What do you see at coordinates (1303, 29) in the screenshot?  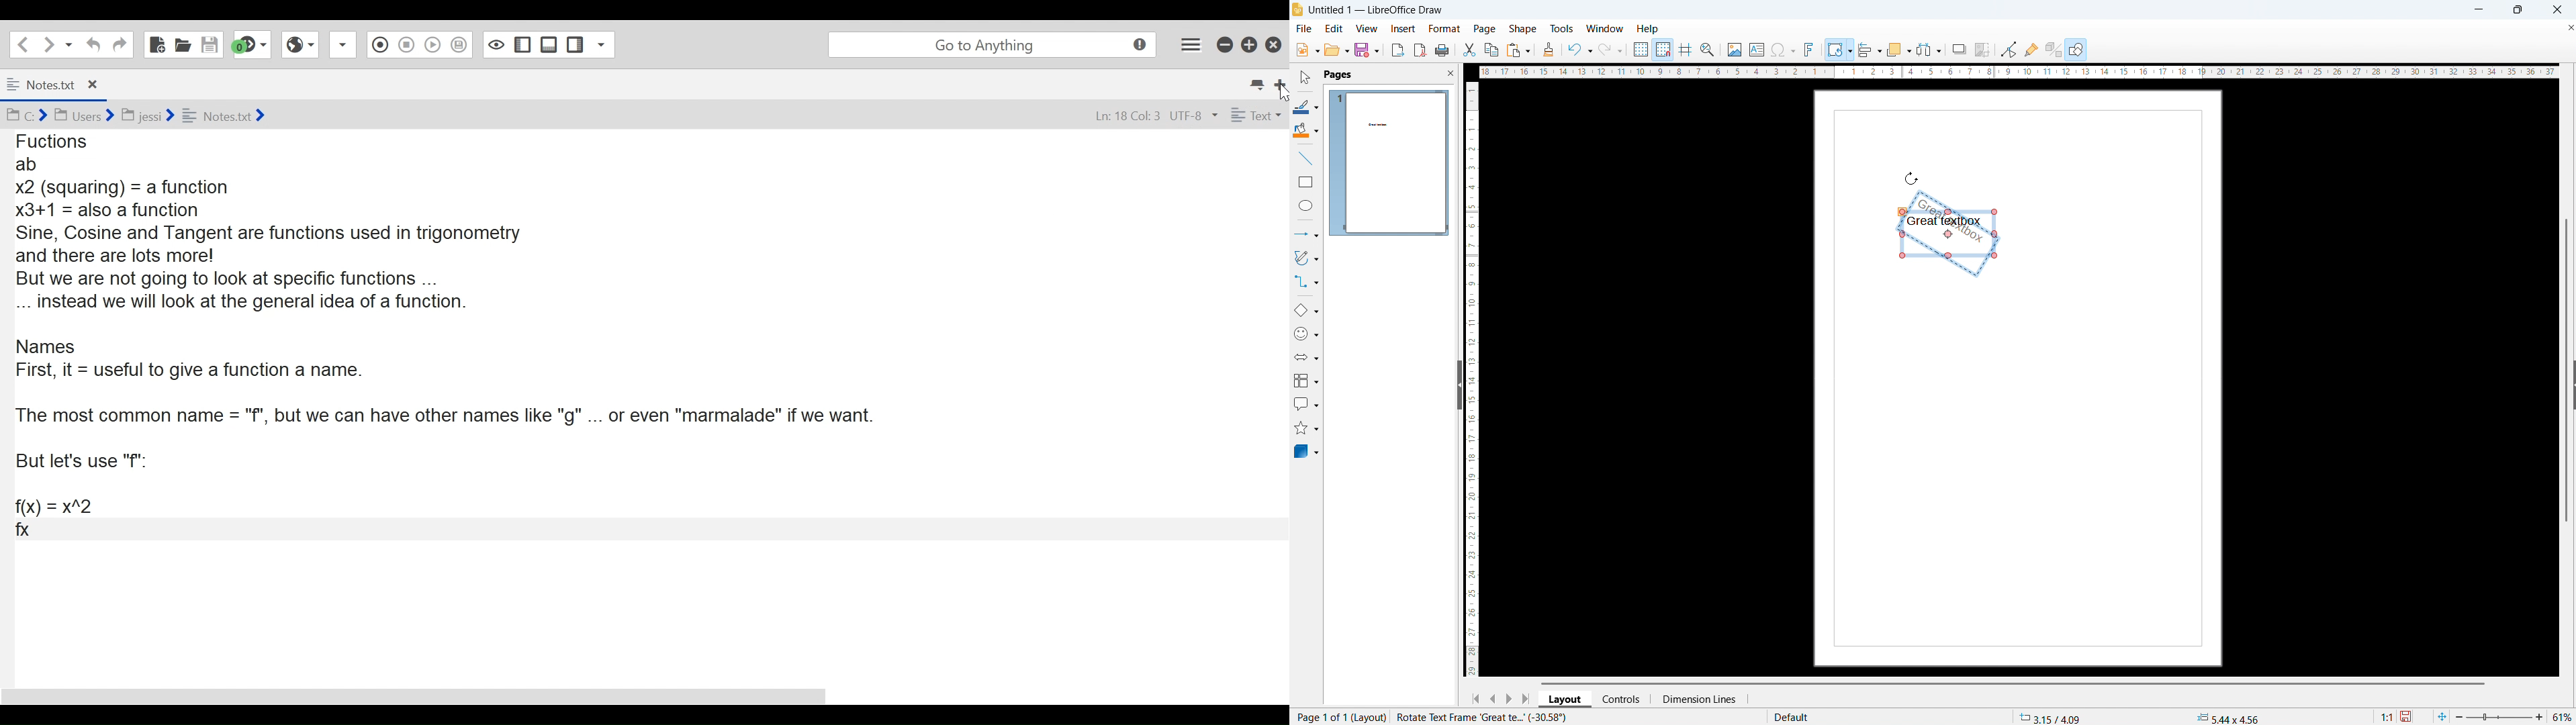 I see `file` at bounding box center [1303, 29].